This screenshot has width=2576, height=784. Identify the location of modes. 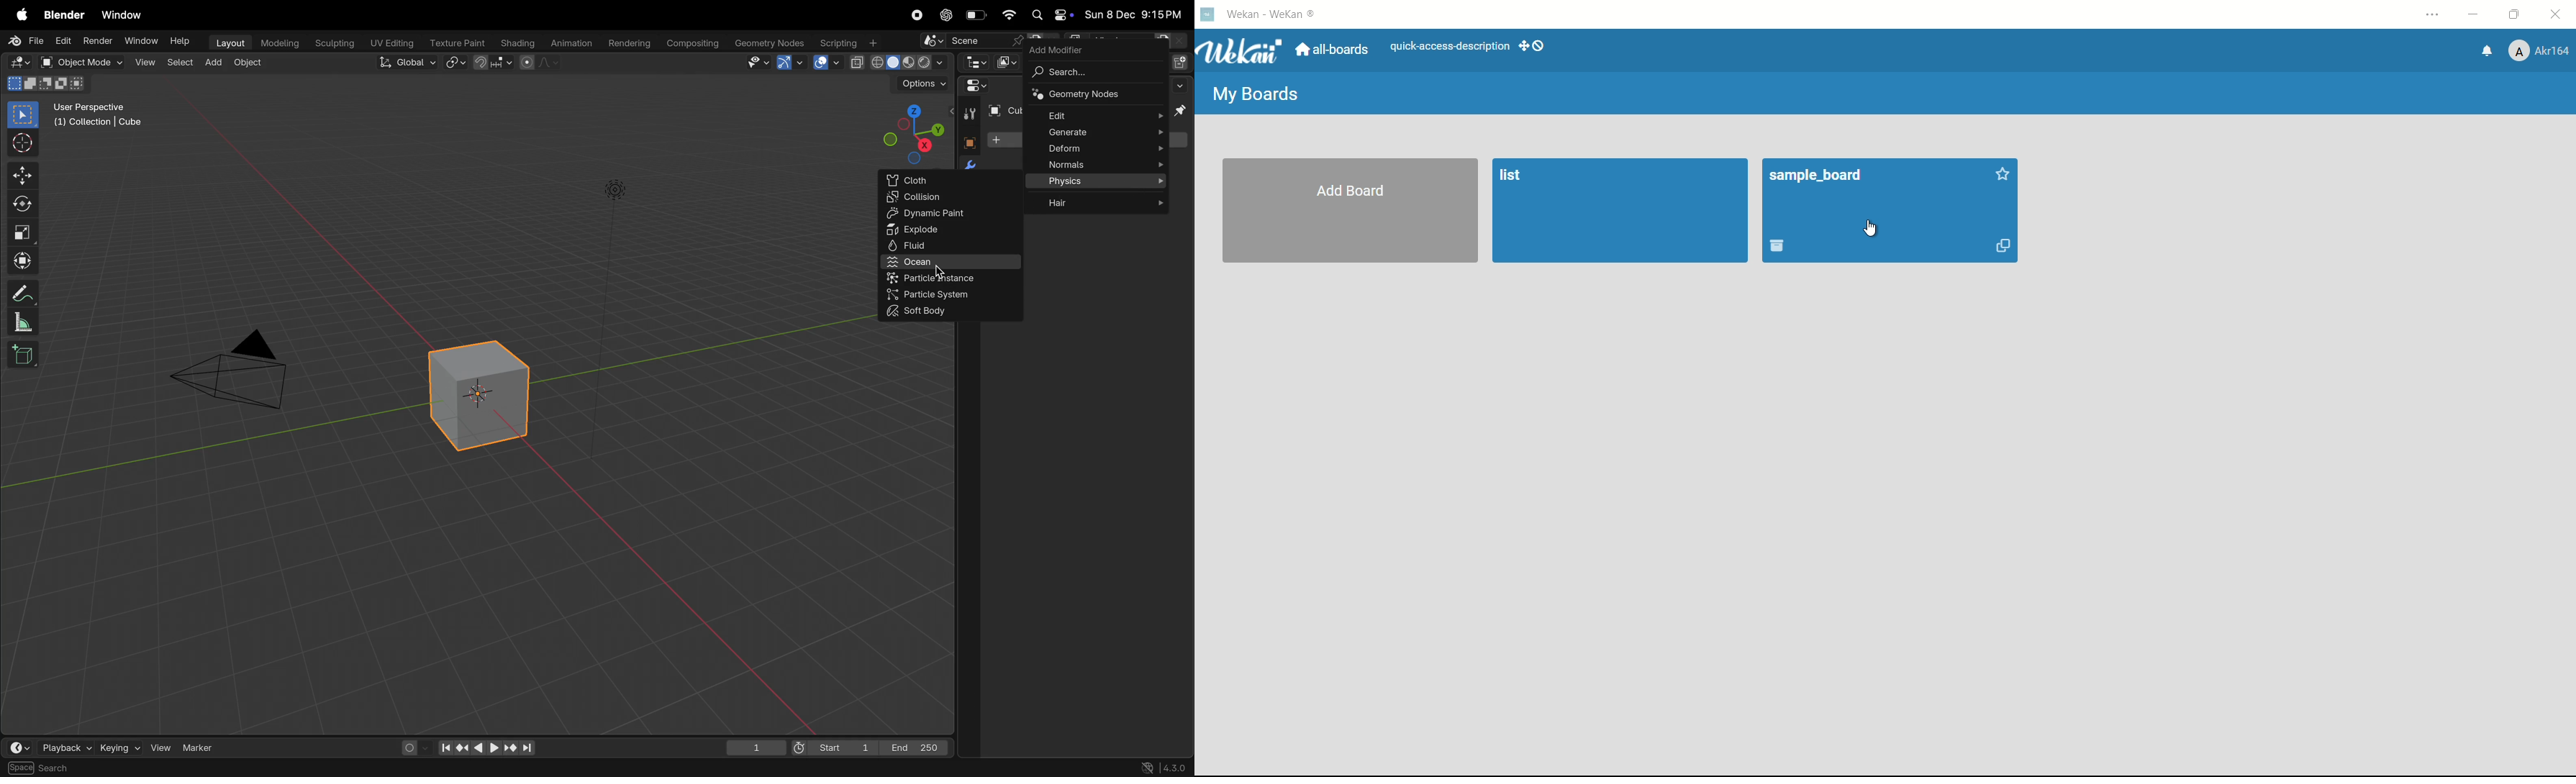
(46, 83).